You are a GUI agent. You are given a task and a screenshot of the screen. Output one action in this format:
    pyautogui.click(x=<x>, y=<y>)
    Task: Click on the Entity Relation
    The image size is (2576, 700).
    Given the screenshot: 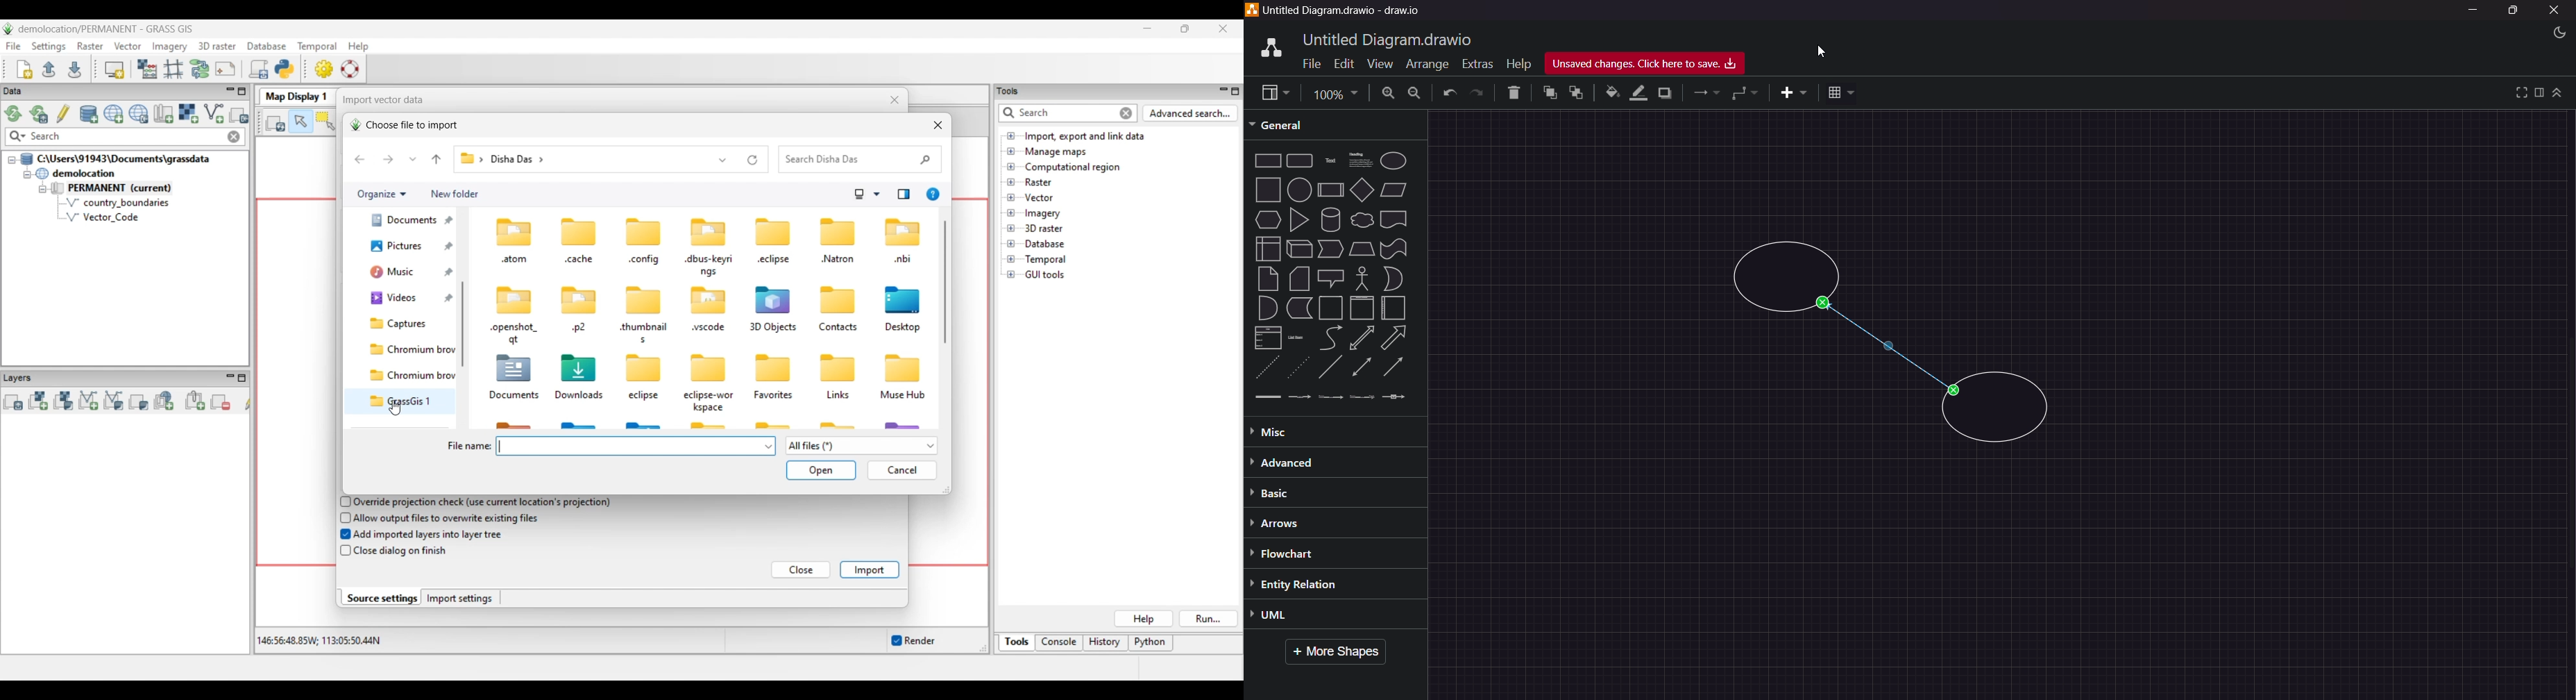 What is the action you would take?
    pyautogui.click(x=1312, y=584)
    